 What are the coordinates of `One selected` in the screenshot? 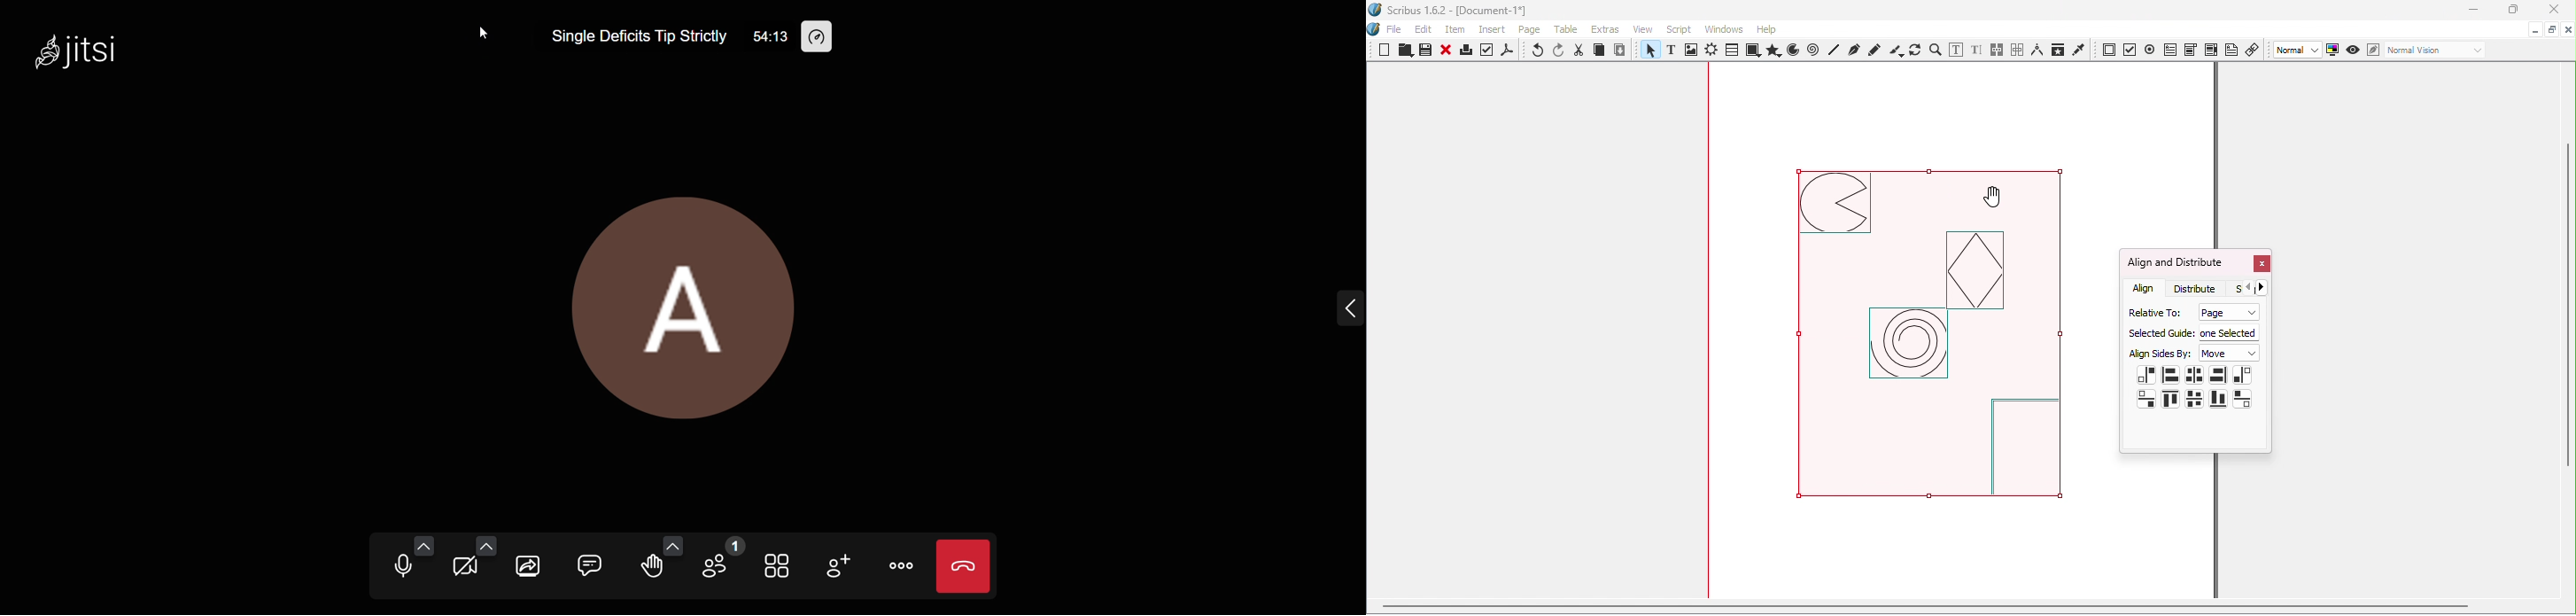 It's located at (2230, 331).